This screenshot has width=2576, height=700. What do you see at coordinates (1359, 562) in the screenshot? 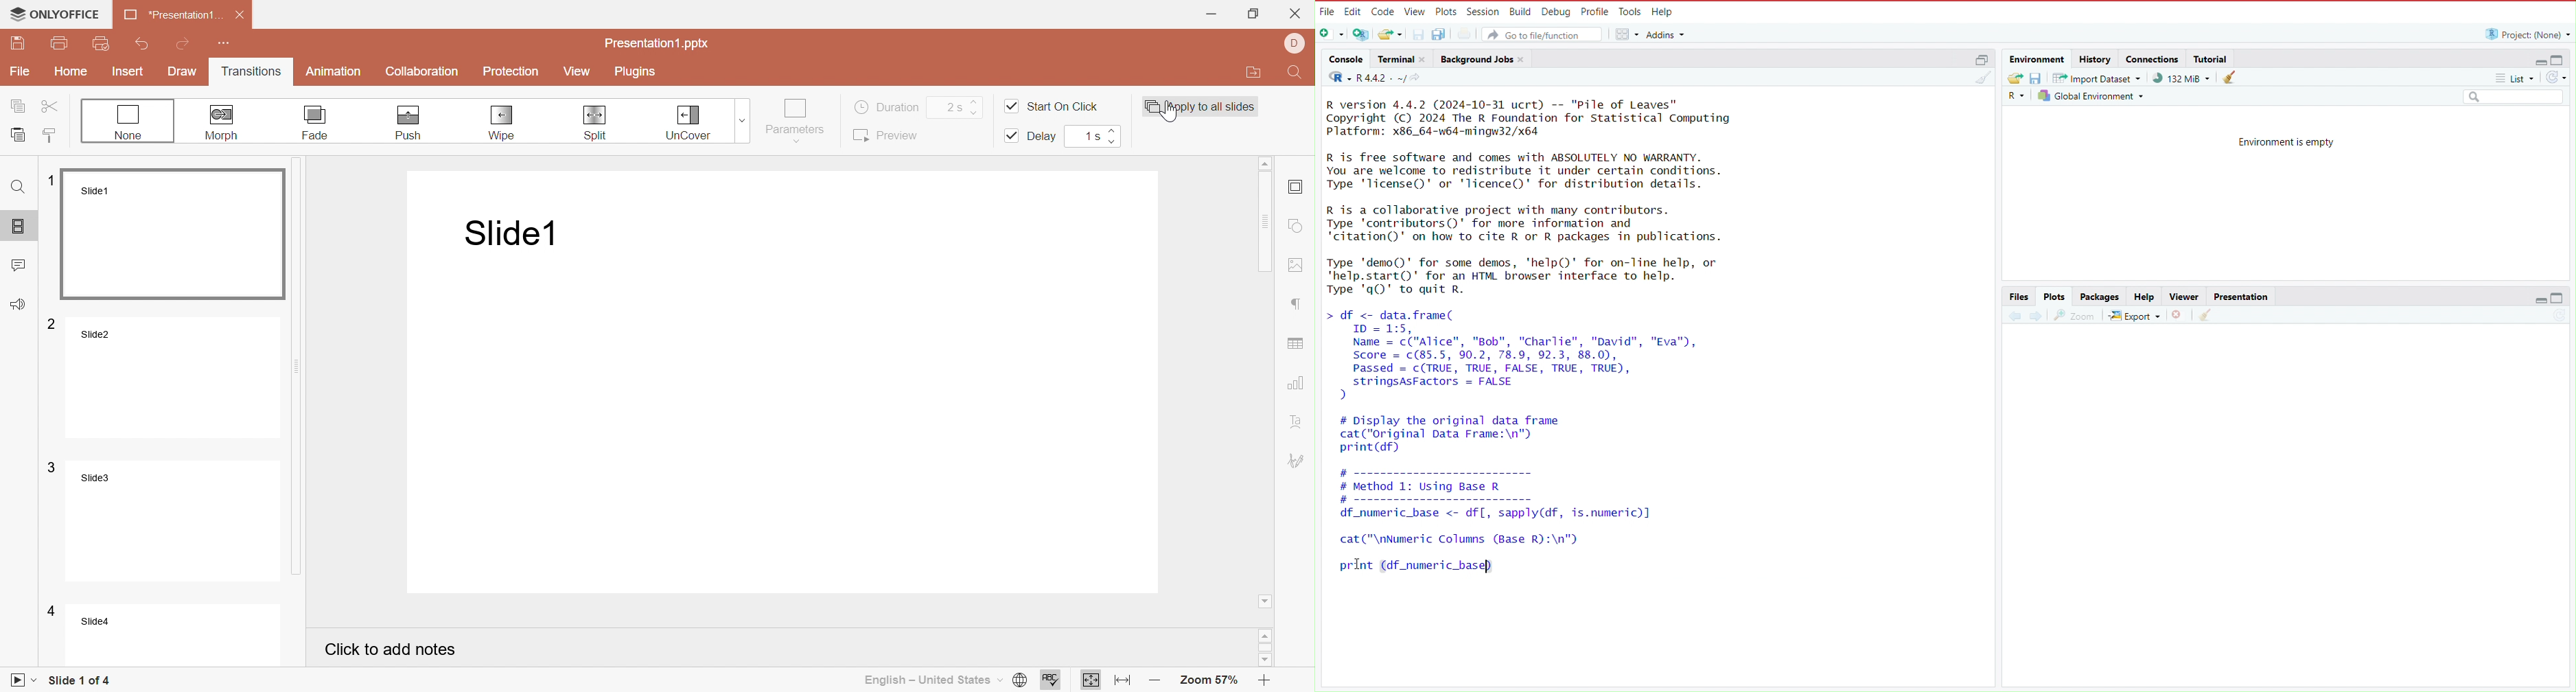
I see `cursor` at bounding box center [1359, 562].